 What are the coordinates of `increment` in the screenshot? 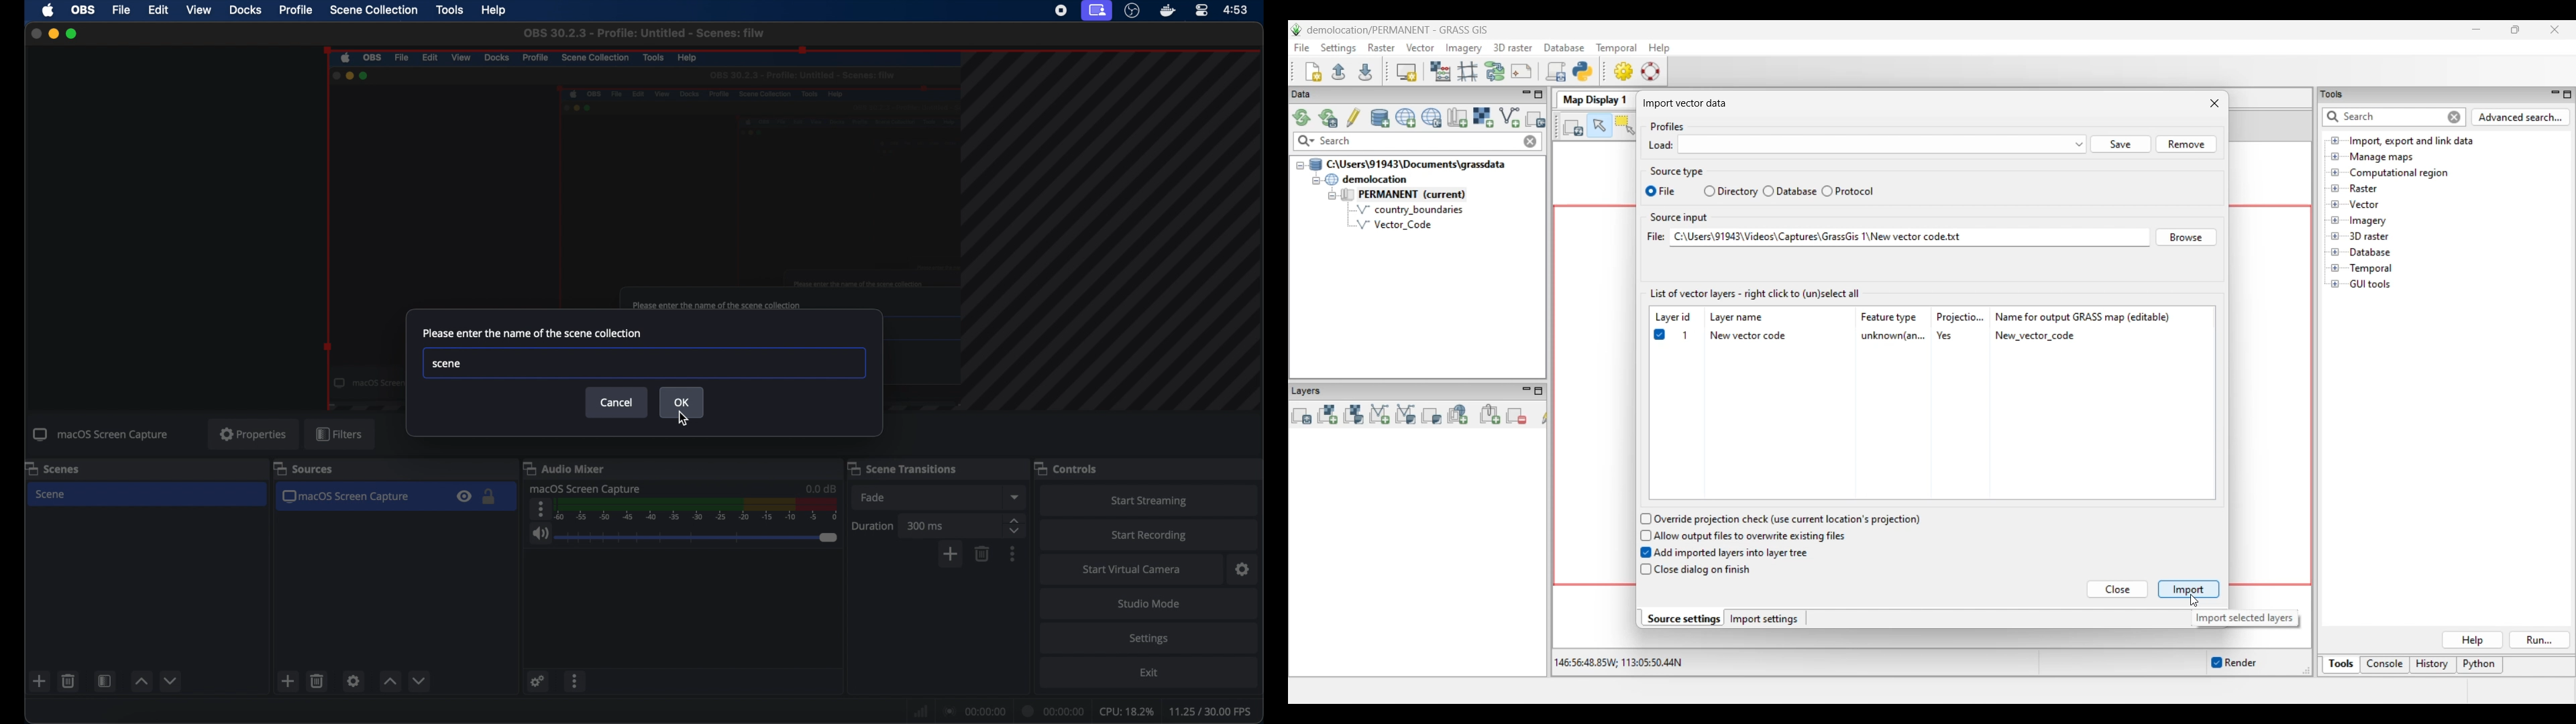 It's located at (390, 682).